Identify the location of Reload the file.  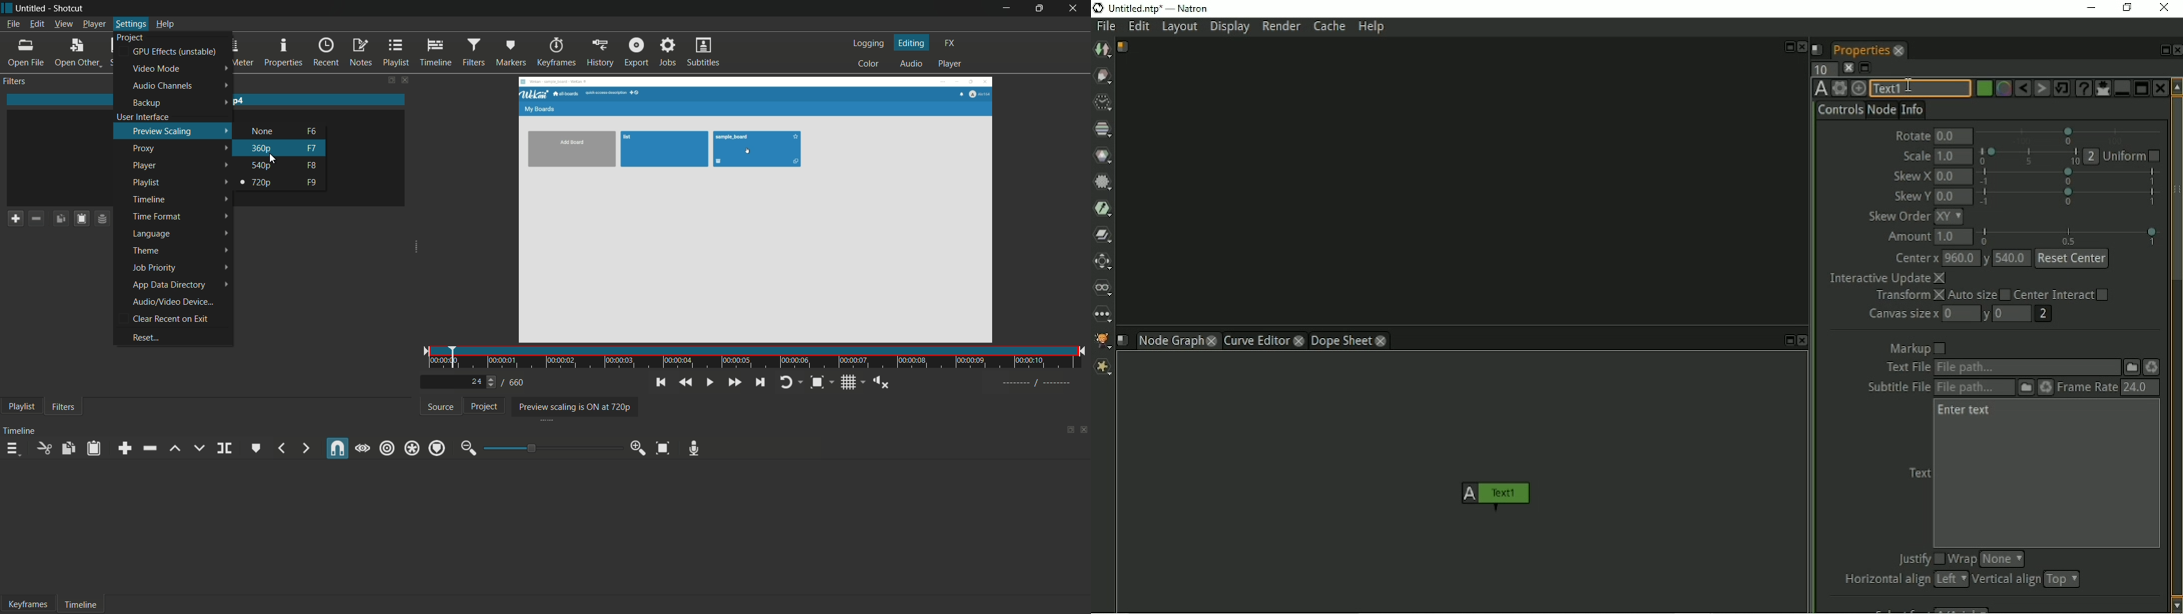
(2046, 387).